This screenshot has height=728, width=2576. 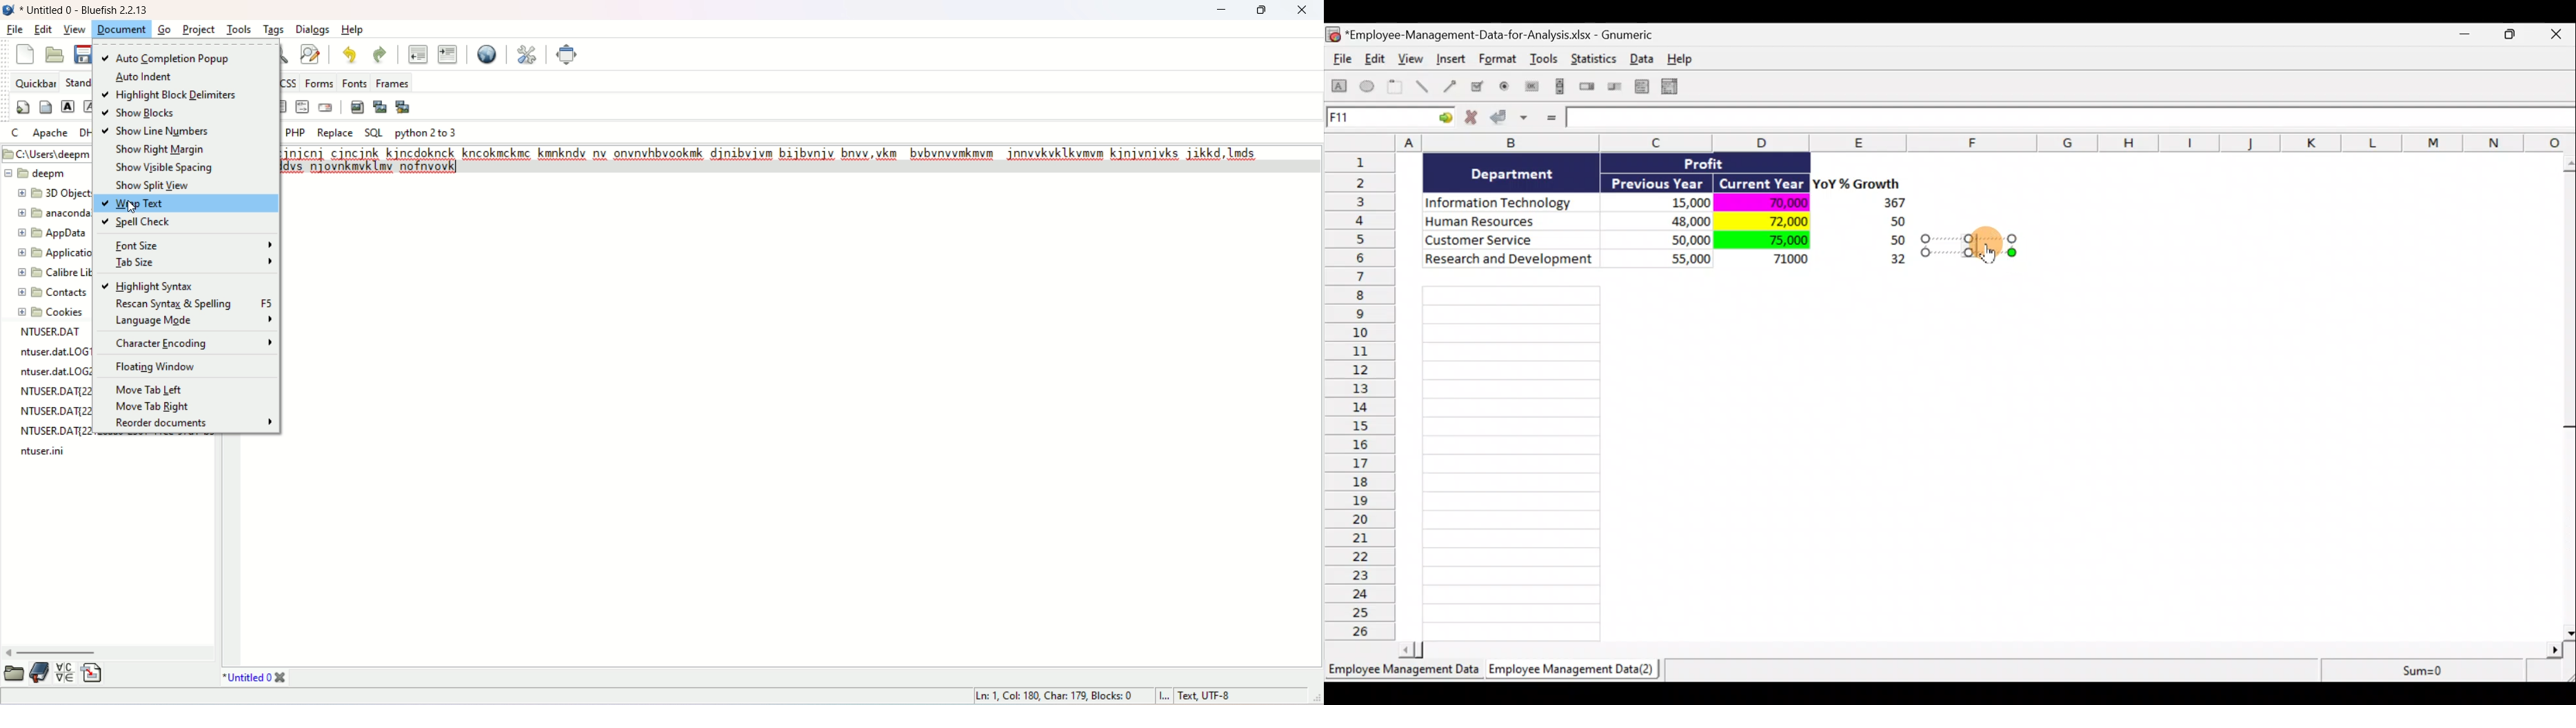 What do you see at coordinates (151, 284) in the screenshot?
I see `highlight syntax` at bounding box center [151, 284].